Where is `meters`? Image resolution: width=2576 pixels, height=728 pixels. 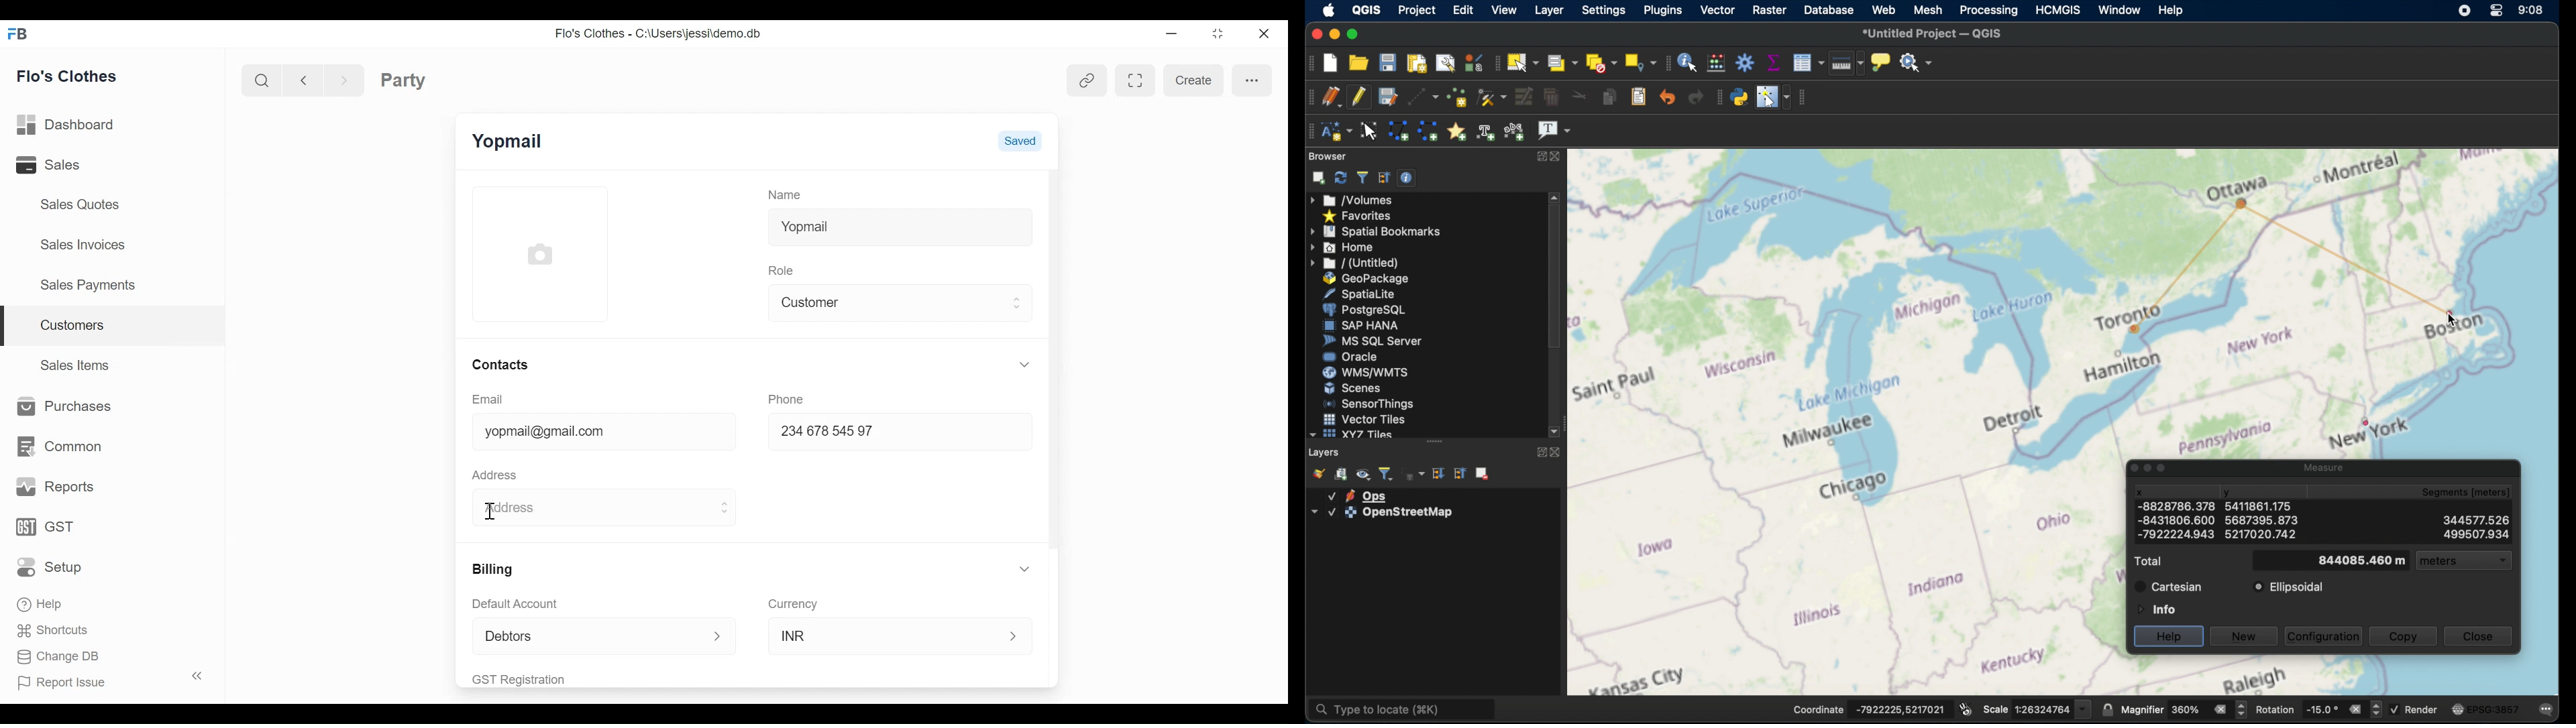 meters is located at coordinates (2470, 562).